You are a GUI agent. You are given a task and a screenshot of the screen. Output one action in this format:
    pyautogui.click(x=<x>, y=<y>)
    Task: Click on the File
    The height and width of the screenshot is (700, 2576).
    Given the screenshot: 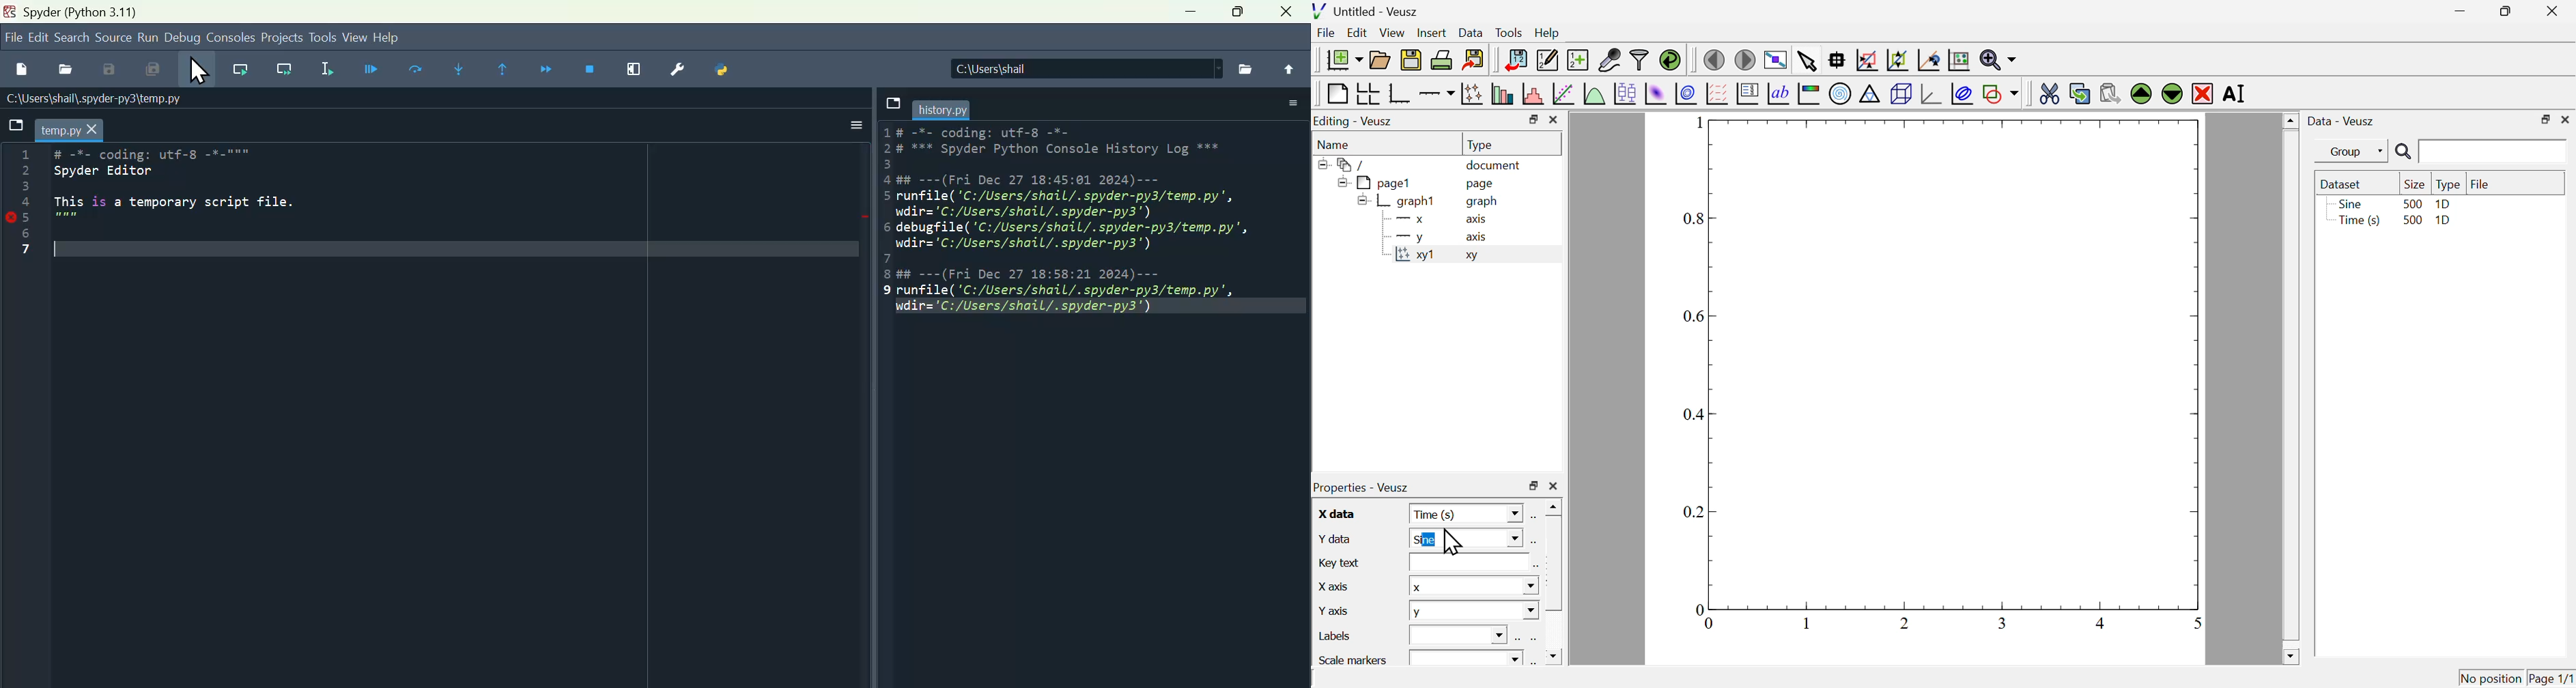 What is the action you would take?
    pyautogui.click(x=25, y=72)
    